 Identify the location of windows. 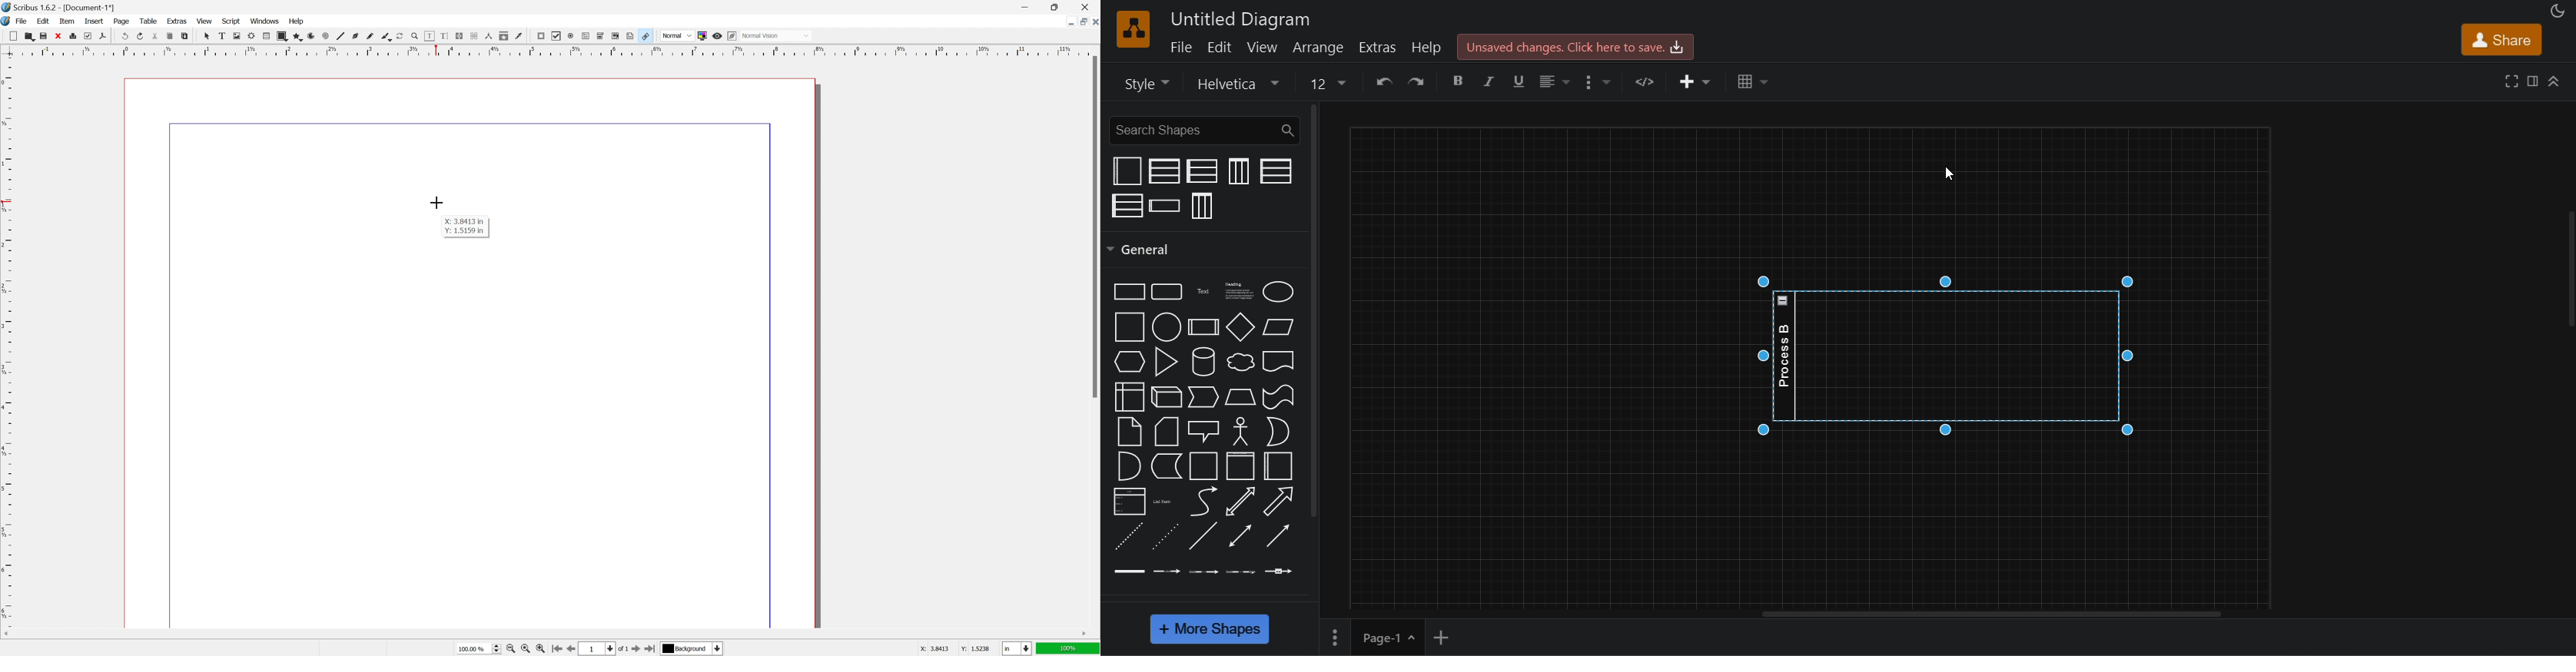
(265, 20).